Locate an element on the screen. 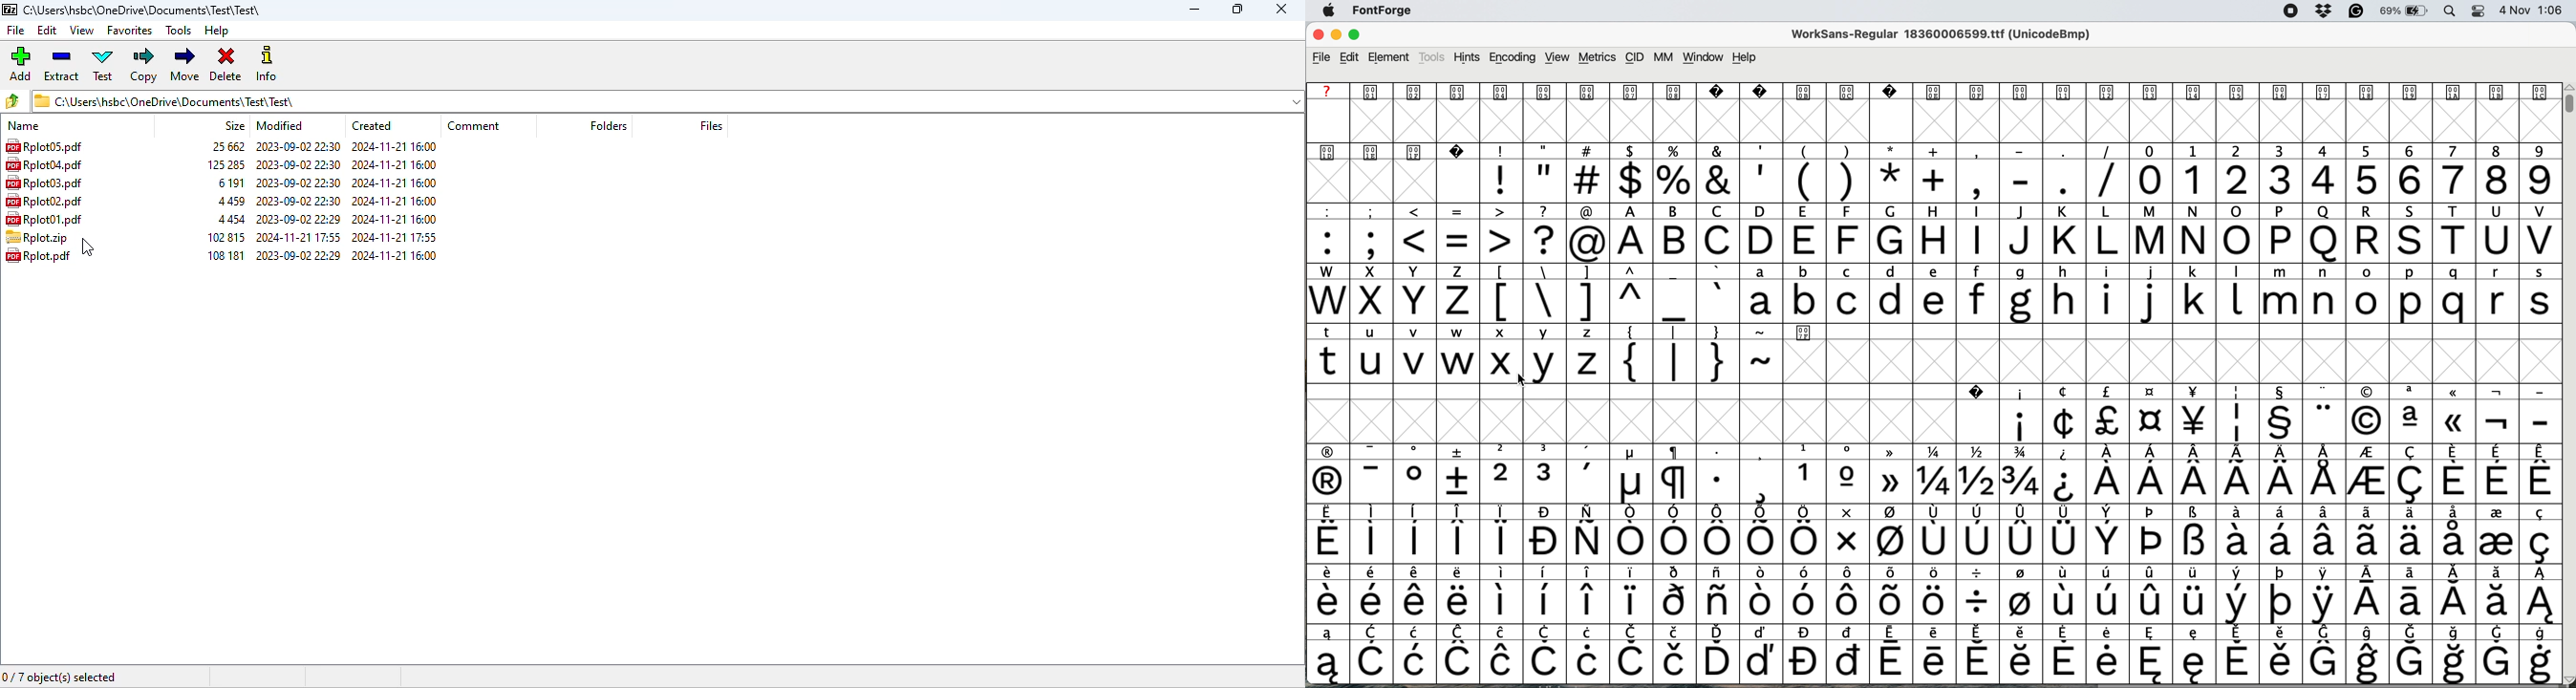 The width and height of the screenshot is (2576, 700). c\Users\hsbc\OneDrive\Documents\Test\ is located at coordinates (148, 11).